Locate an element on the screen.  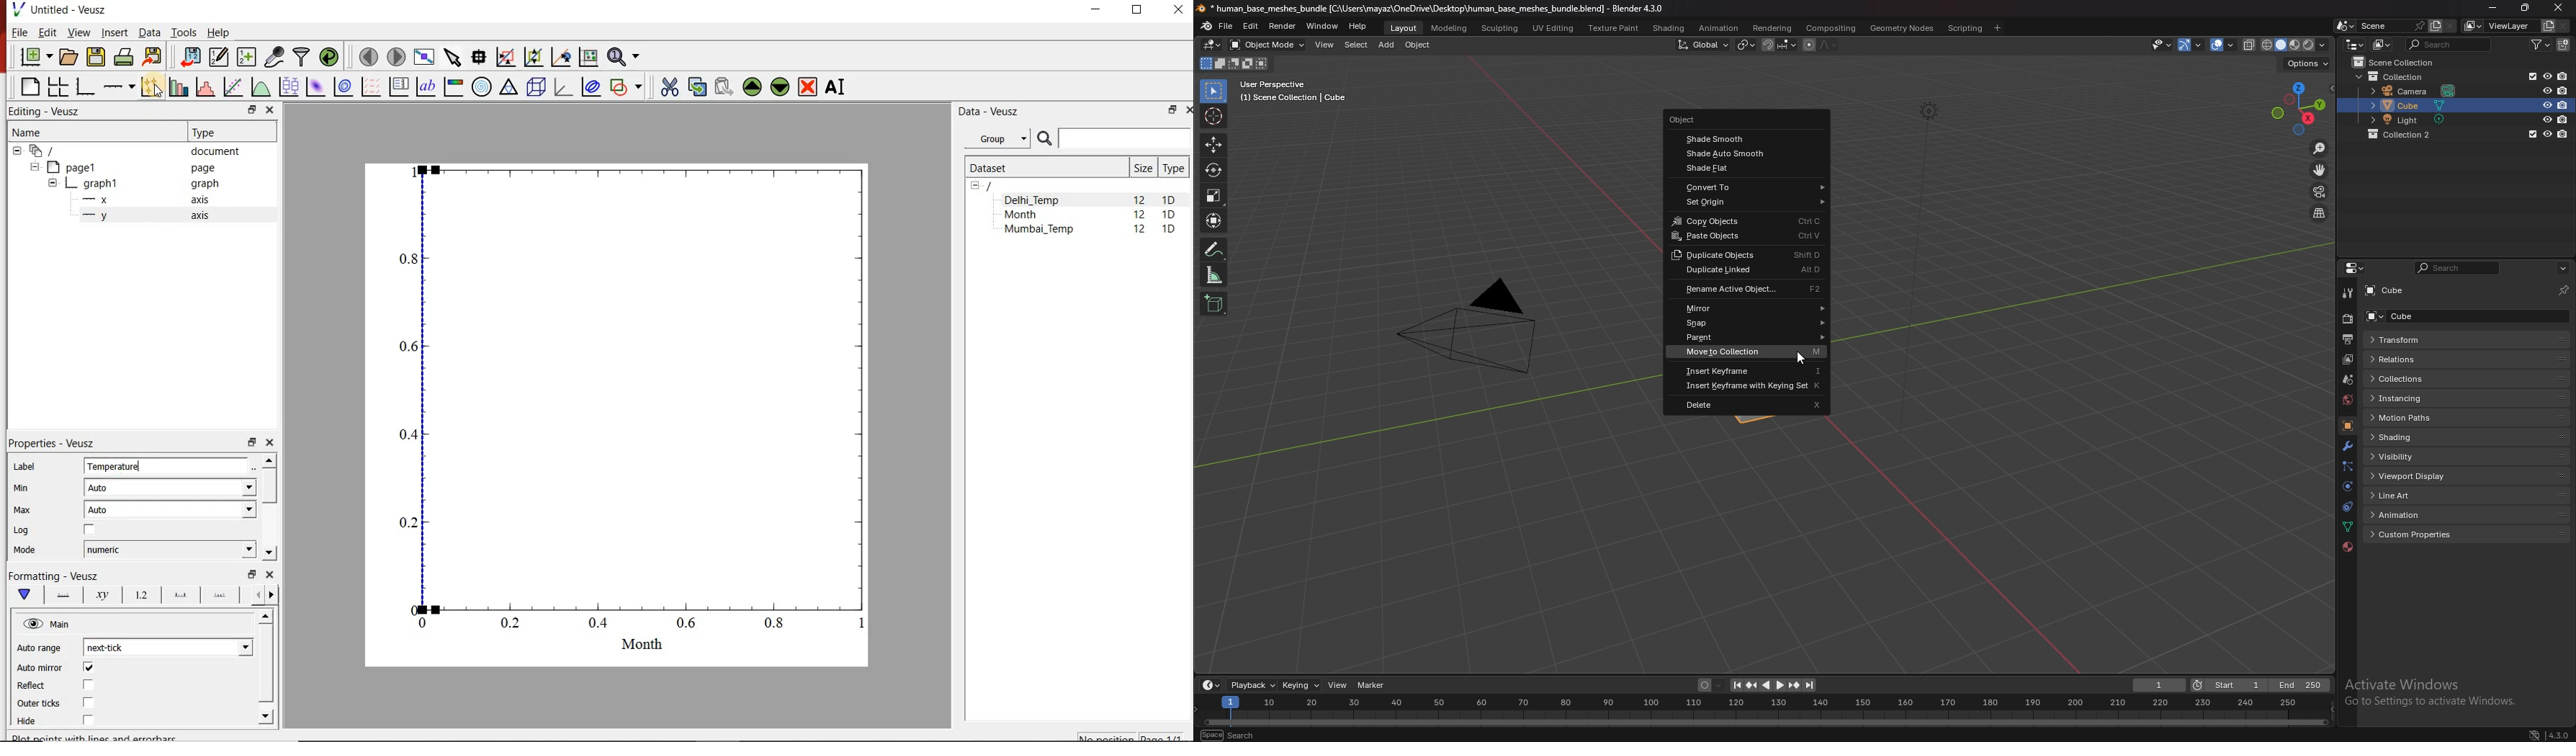
Auto is located at coordinates (170, 510).